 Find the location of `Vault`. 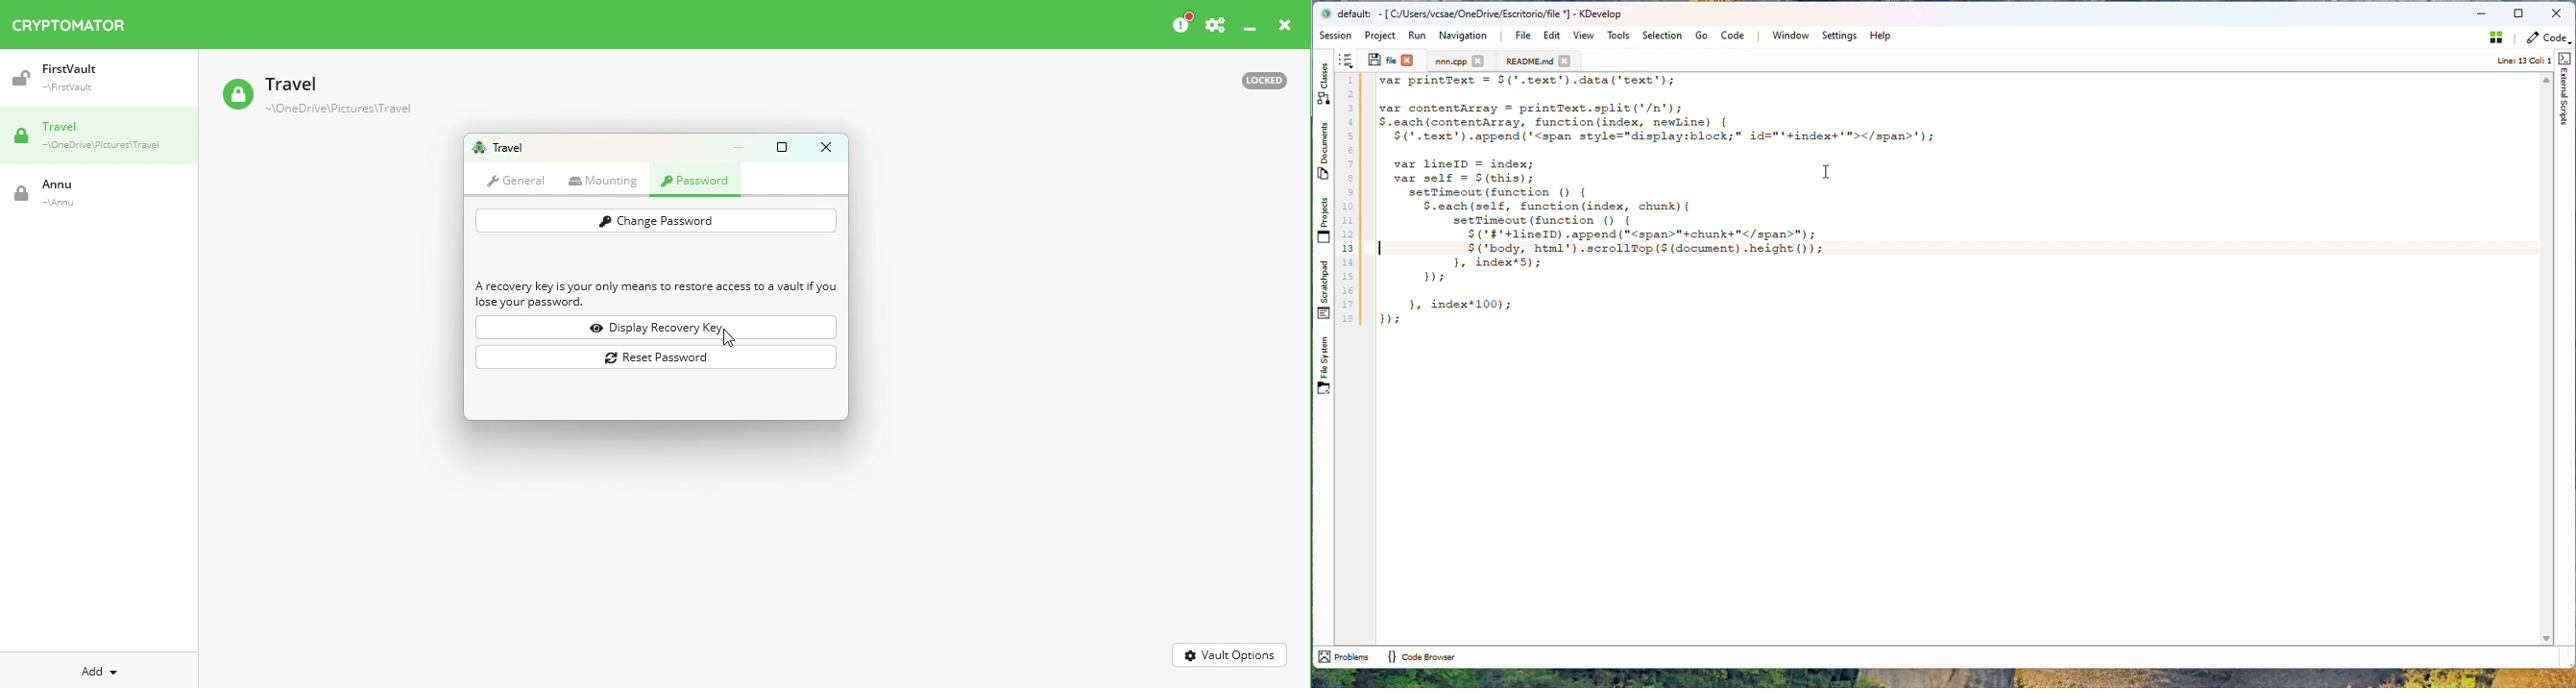

Vault is located at coordinates (316, 97).